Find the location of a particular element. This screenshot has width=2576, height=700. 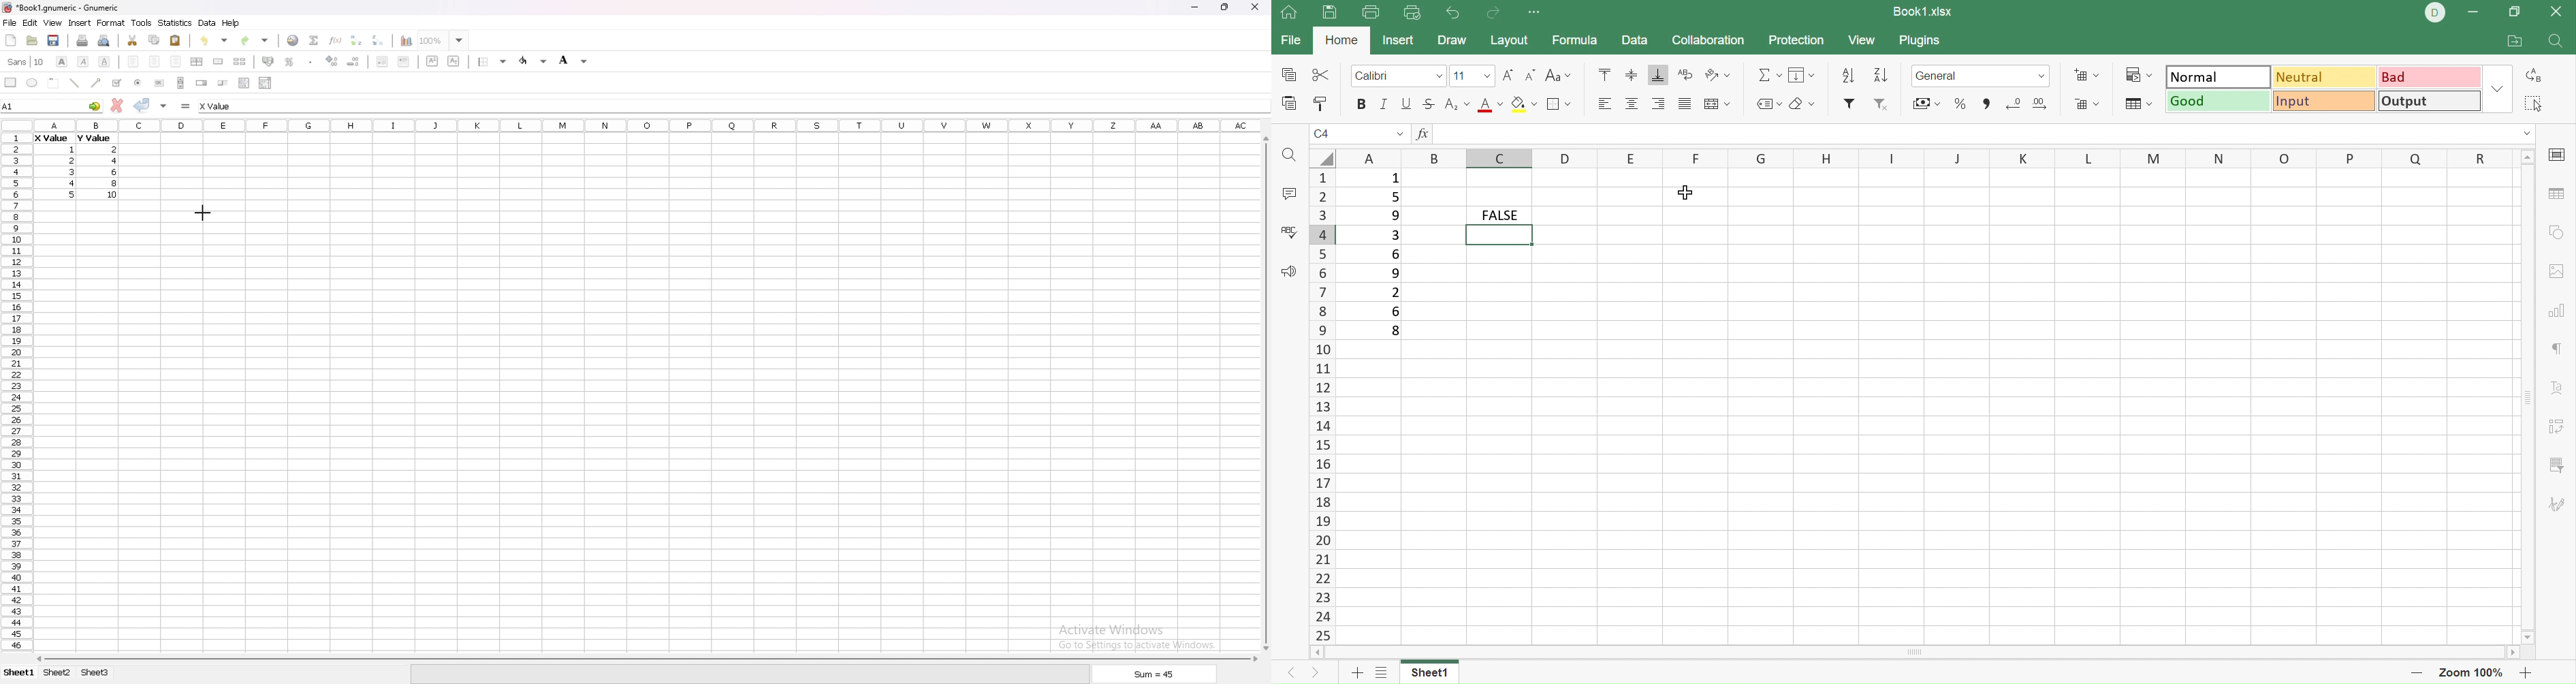

Scroll left is located at coordinates (1316, 652).